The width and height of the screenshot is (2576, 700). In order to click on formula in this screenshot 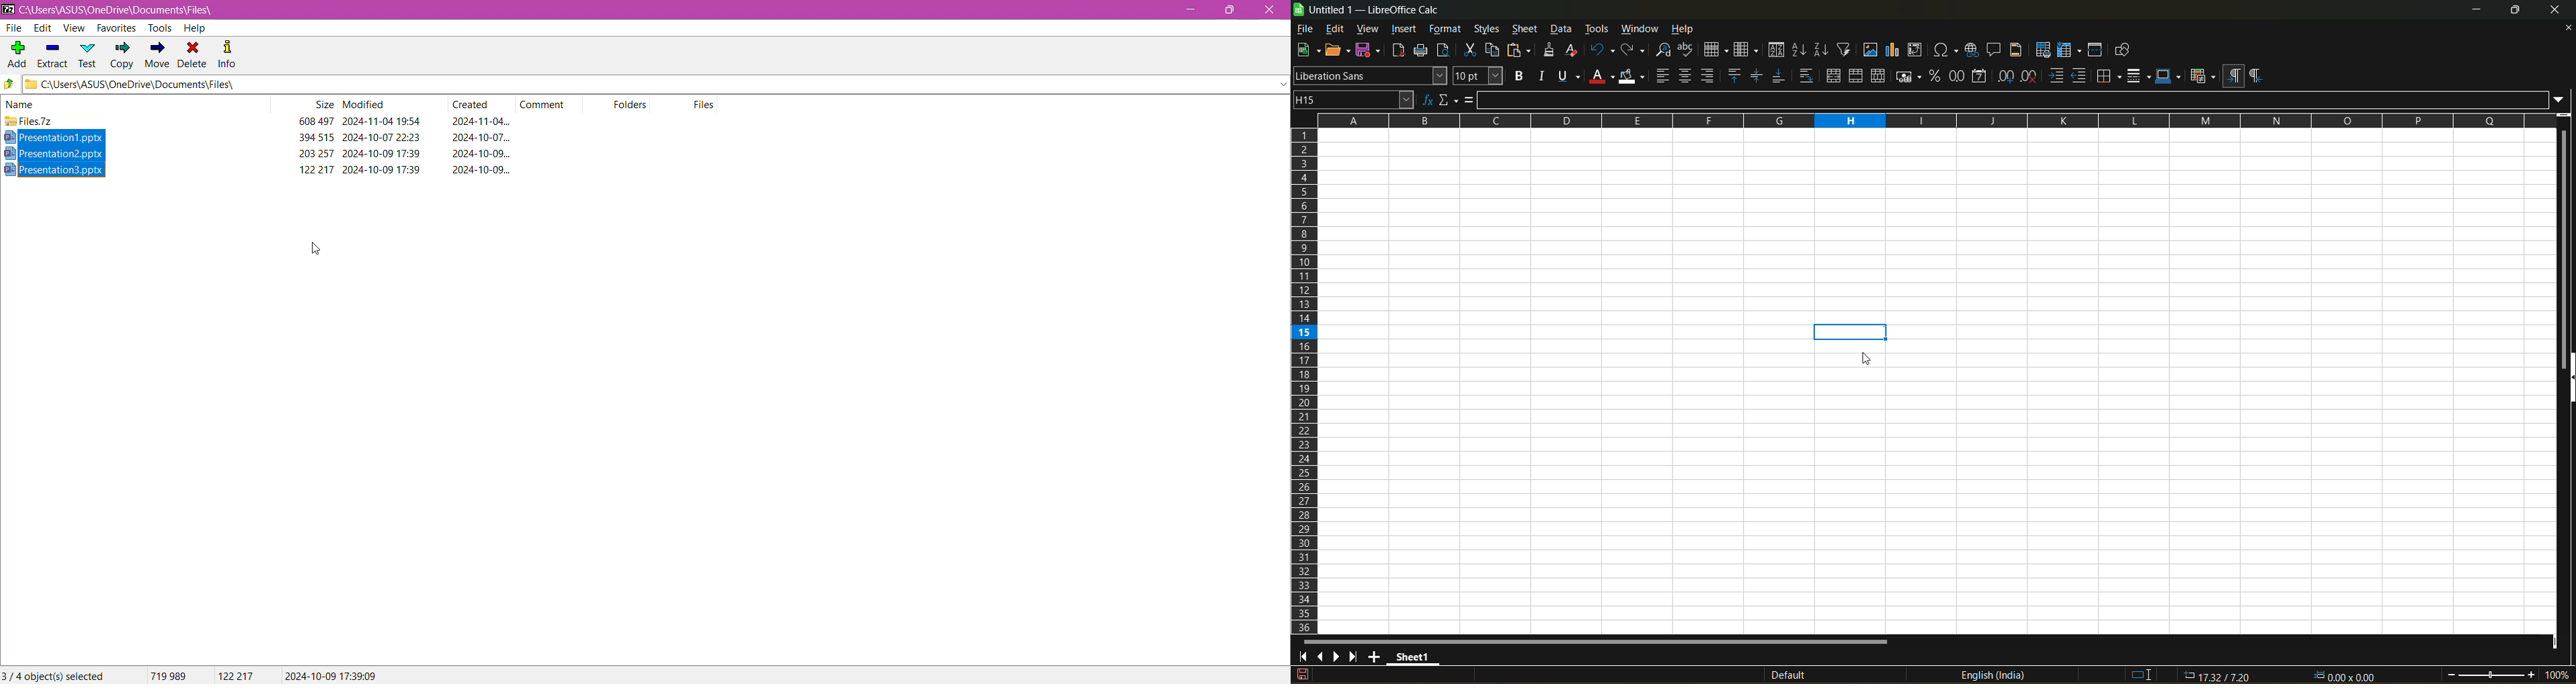, I will do `click(1469, 99)`.